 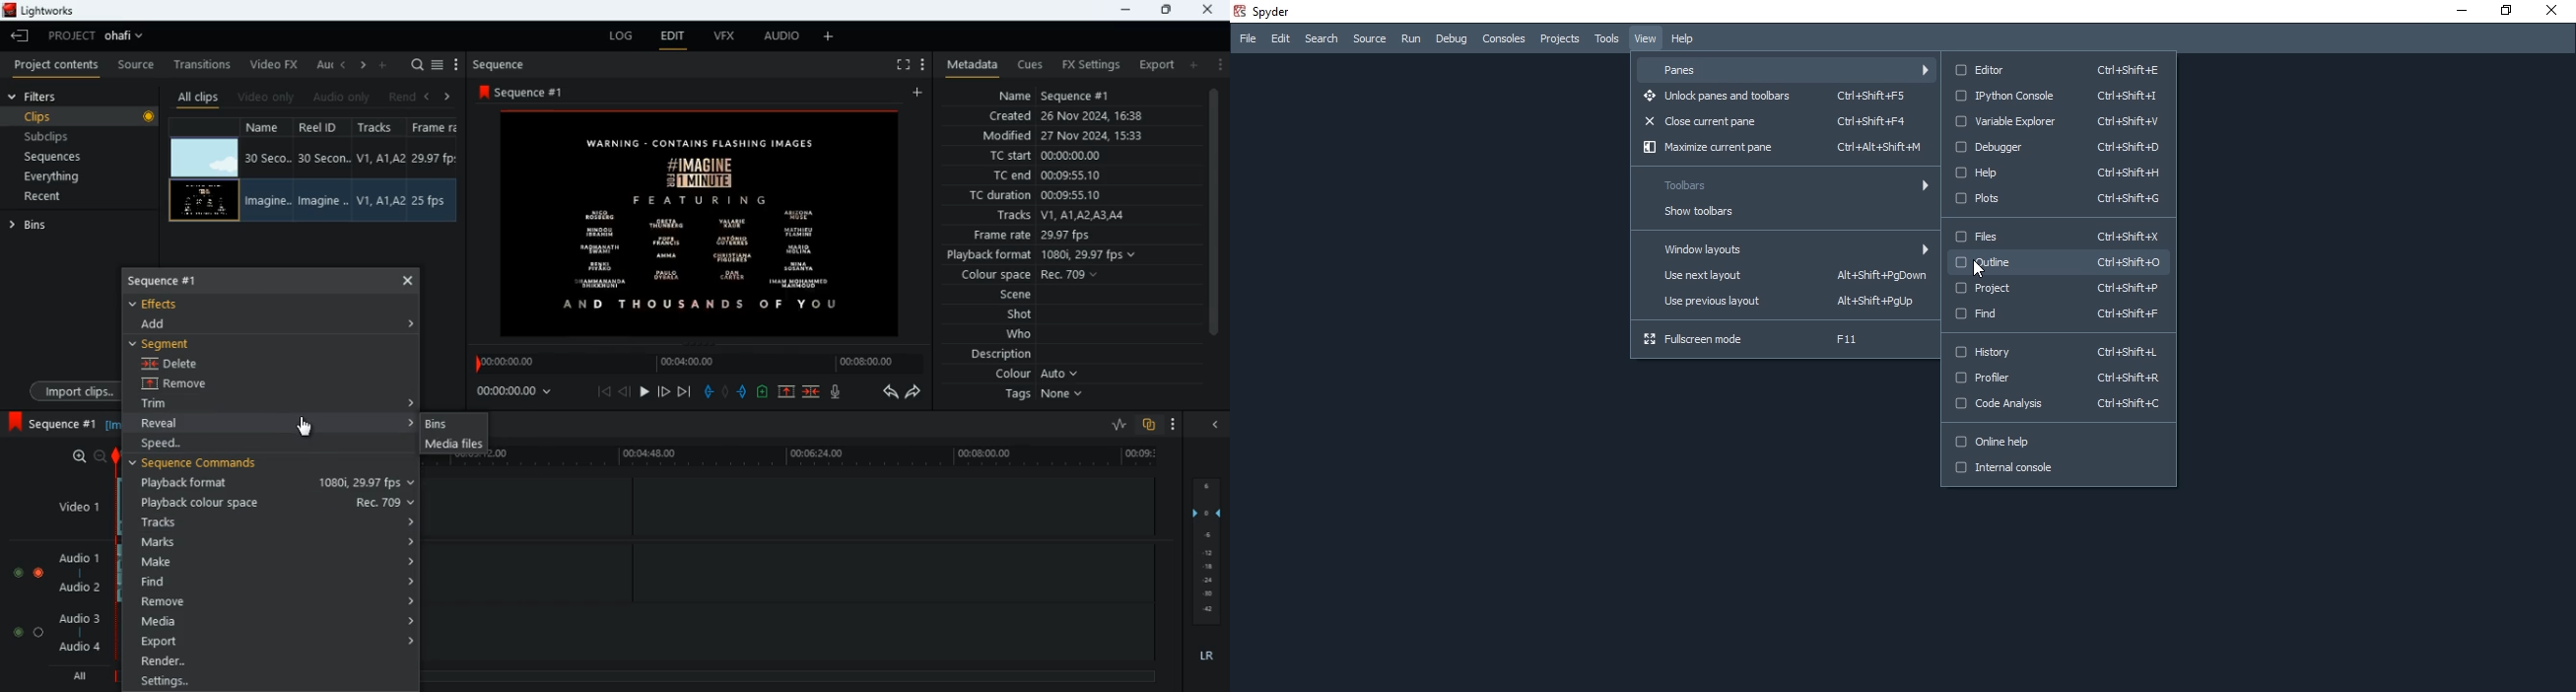 I want to click on Project, so click(x=2058, y=290).